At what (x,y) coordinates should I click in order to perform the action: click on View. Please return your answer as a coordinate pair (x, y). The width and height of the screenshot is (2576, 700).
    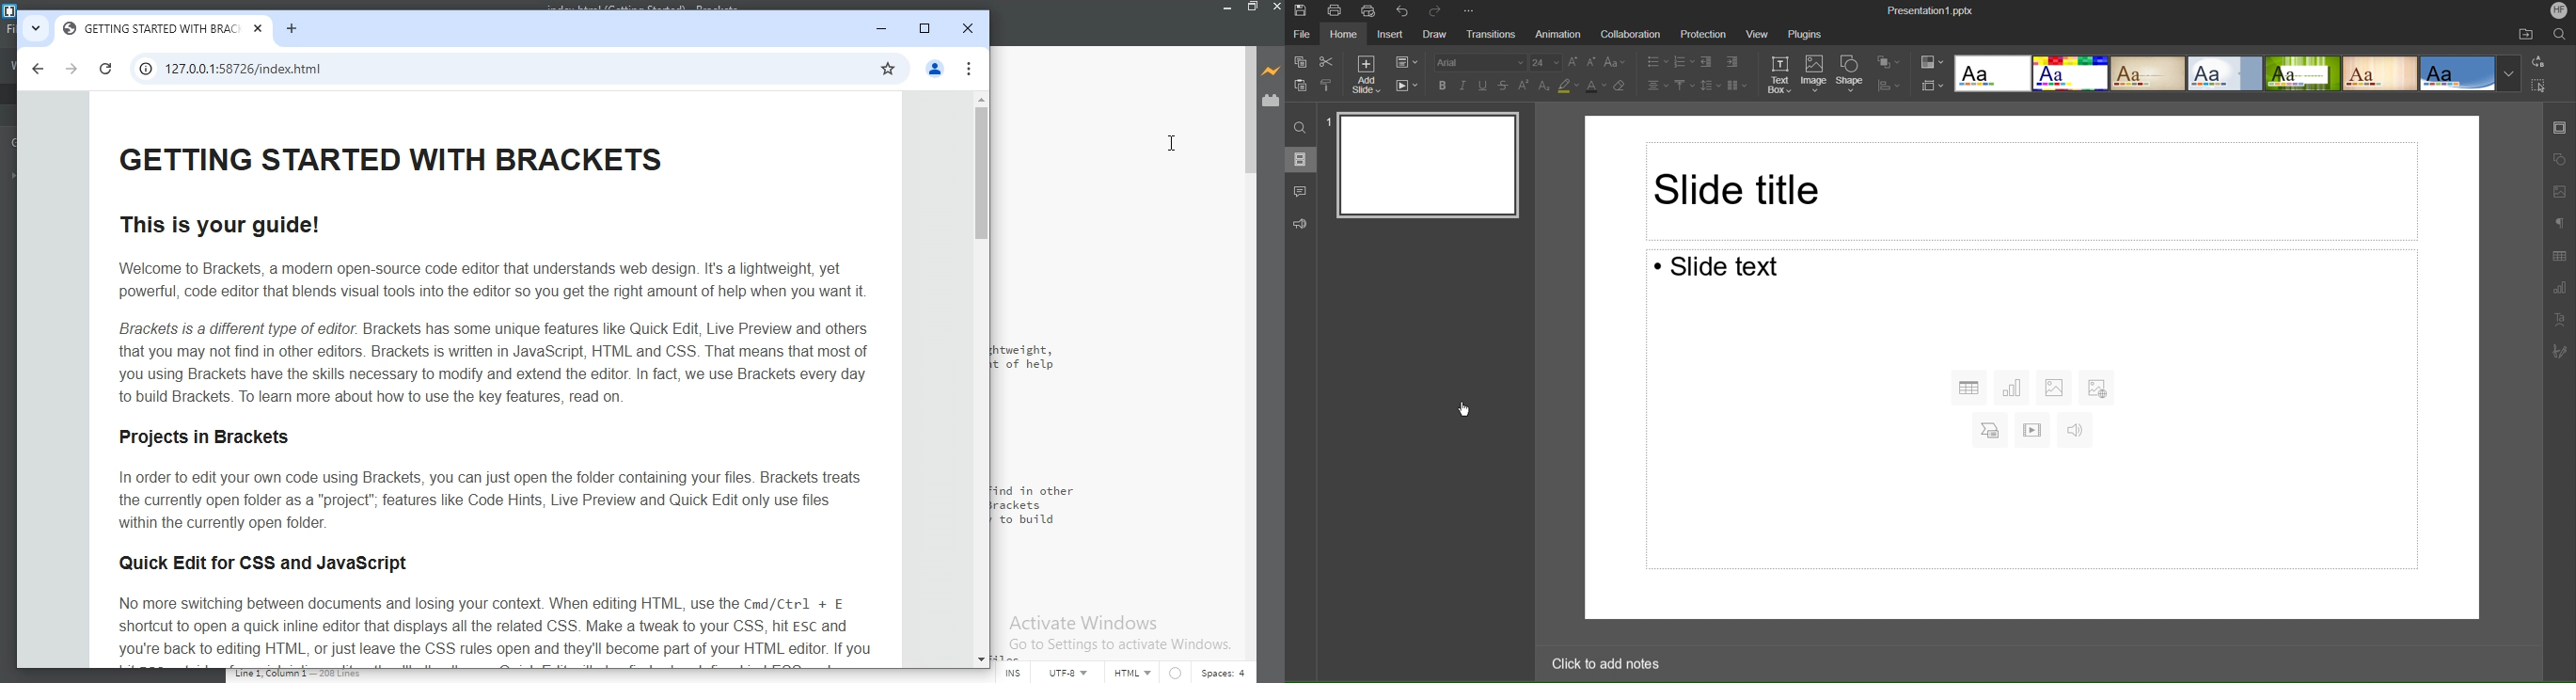
    Looking at the image, I should click on (1757, 34).